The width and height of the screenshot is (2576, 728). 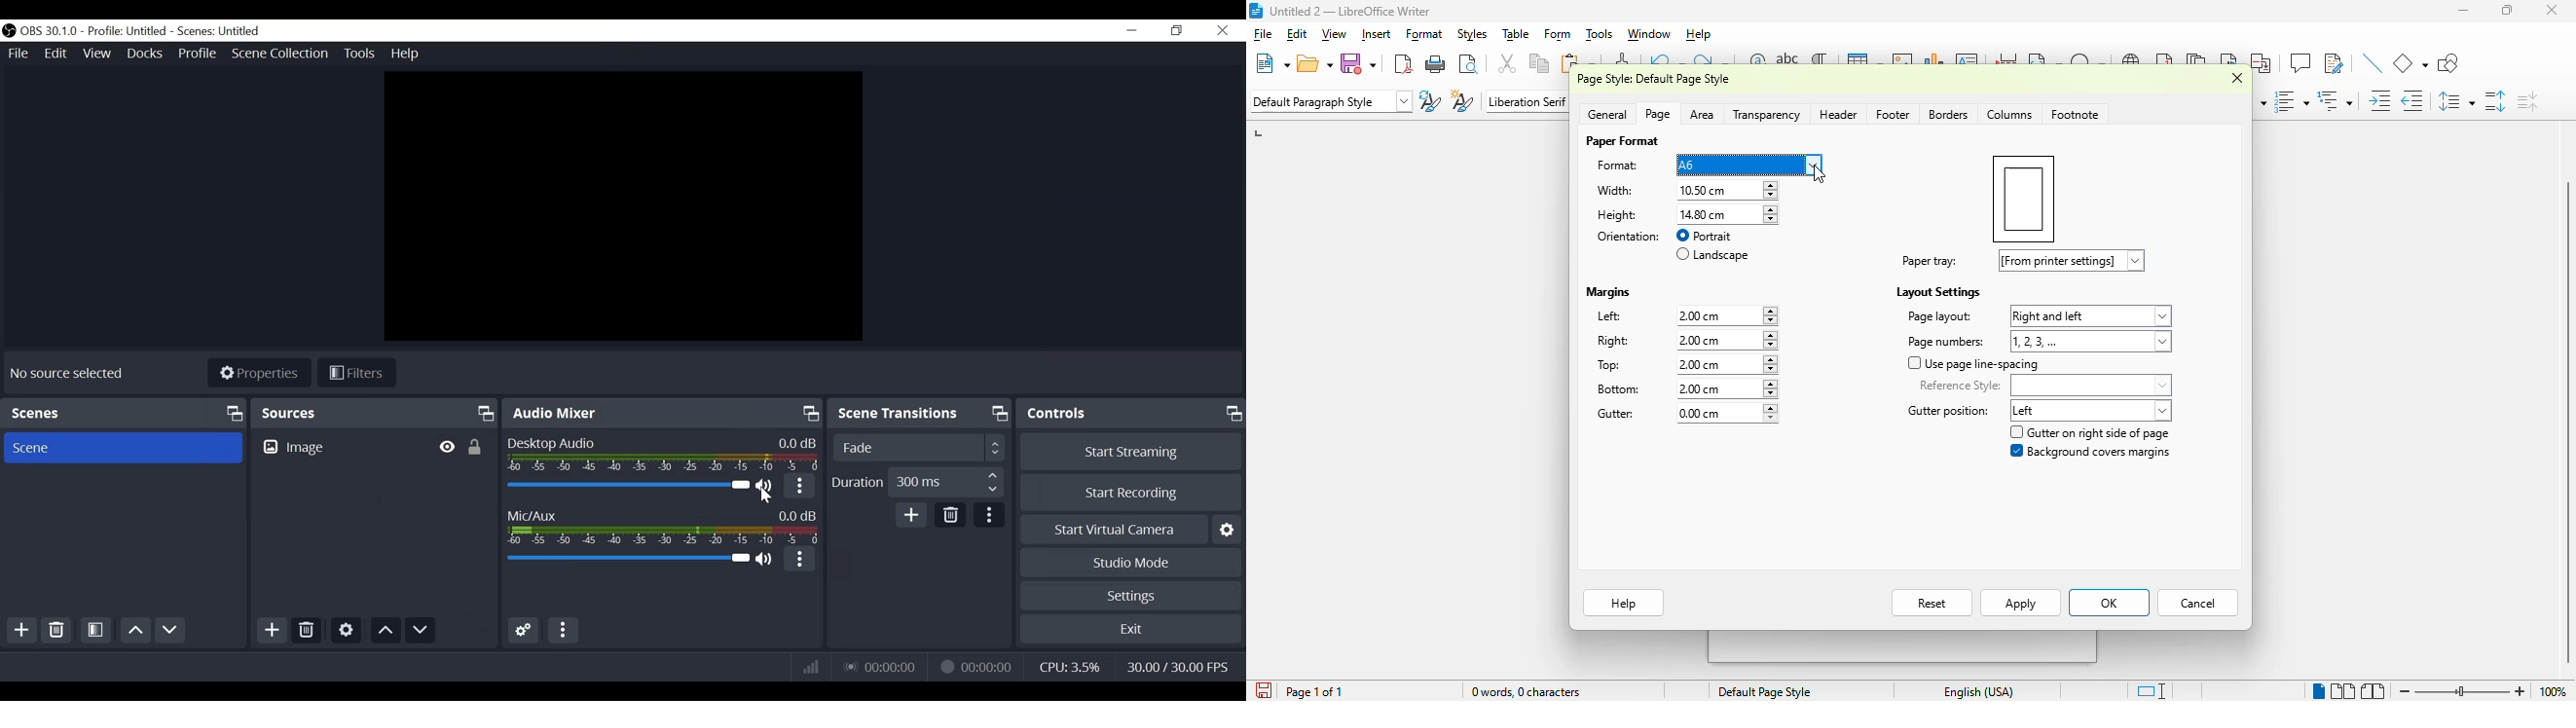 What do you see at coordinates (9, 32) in the screenshot?
I see `OBS Studio Desktop Icon` at bounding box center [9, 32].